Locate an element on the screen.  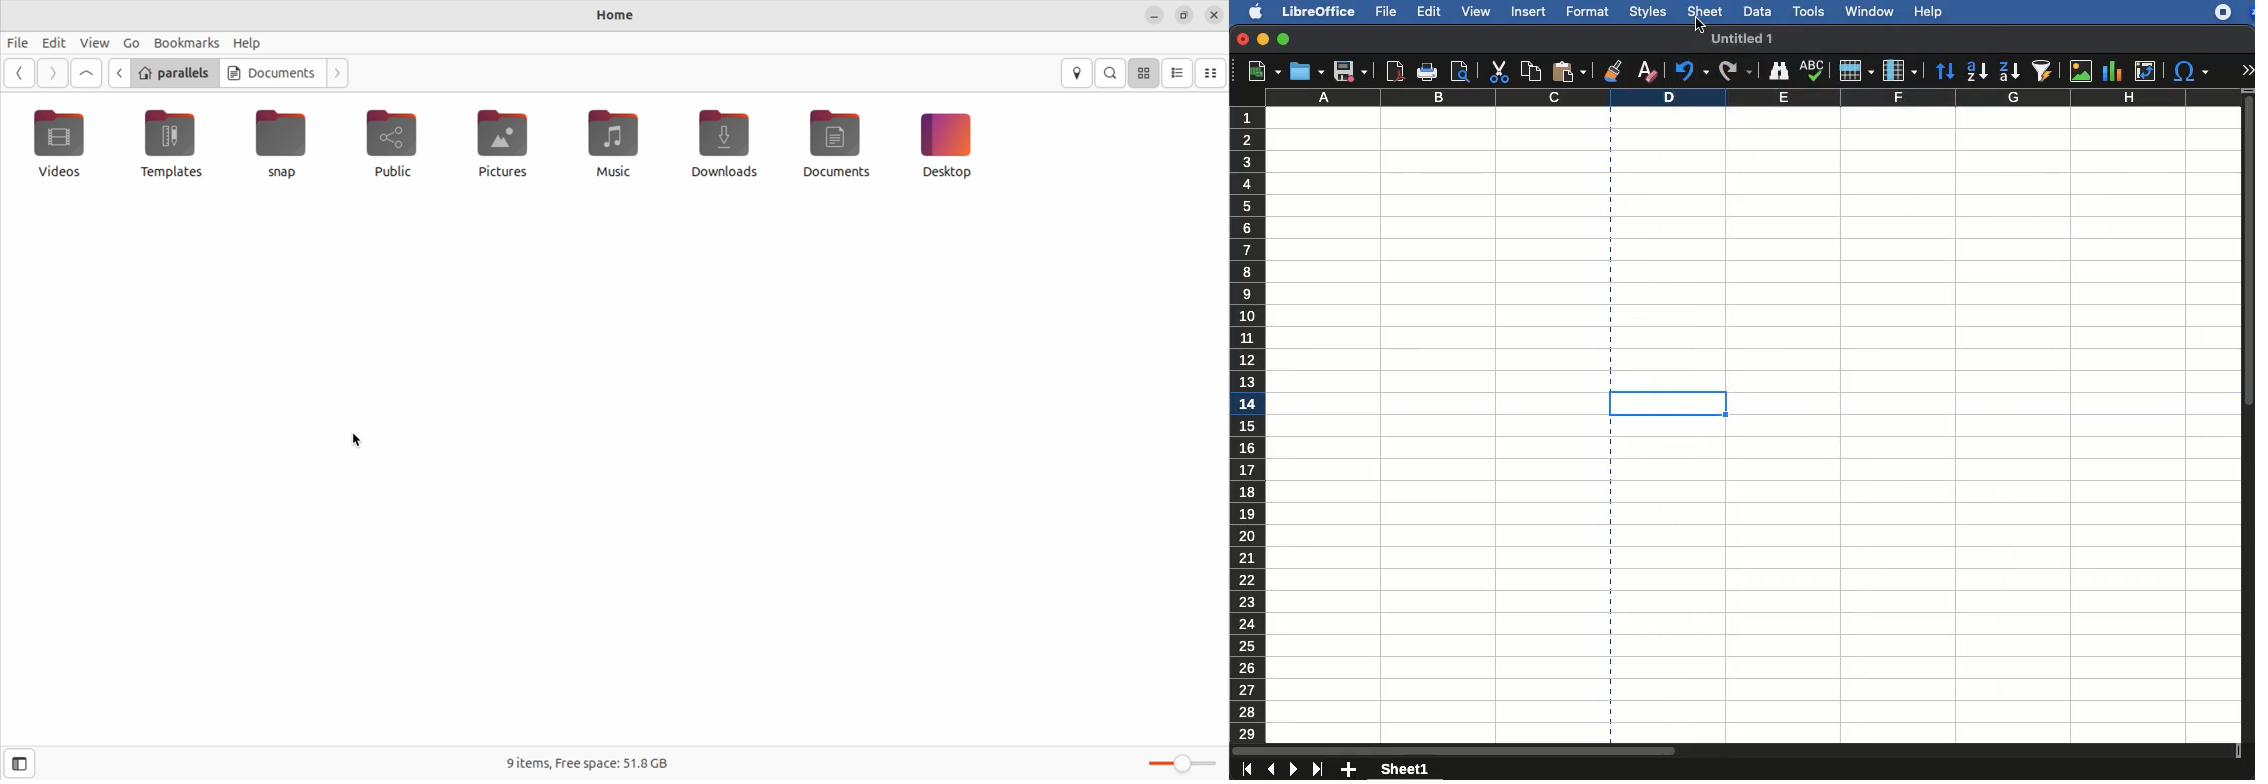
bookmark is located at coordinates (185, 42).